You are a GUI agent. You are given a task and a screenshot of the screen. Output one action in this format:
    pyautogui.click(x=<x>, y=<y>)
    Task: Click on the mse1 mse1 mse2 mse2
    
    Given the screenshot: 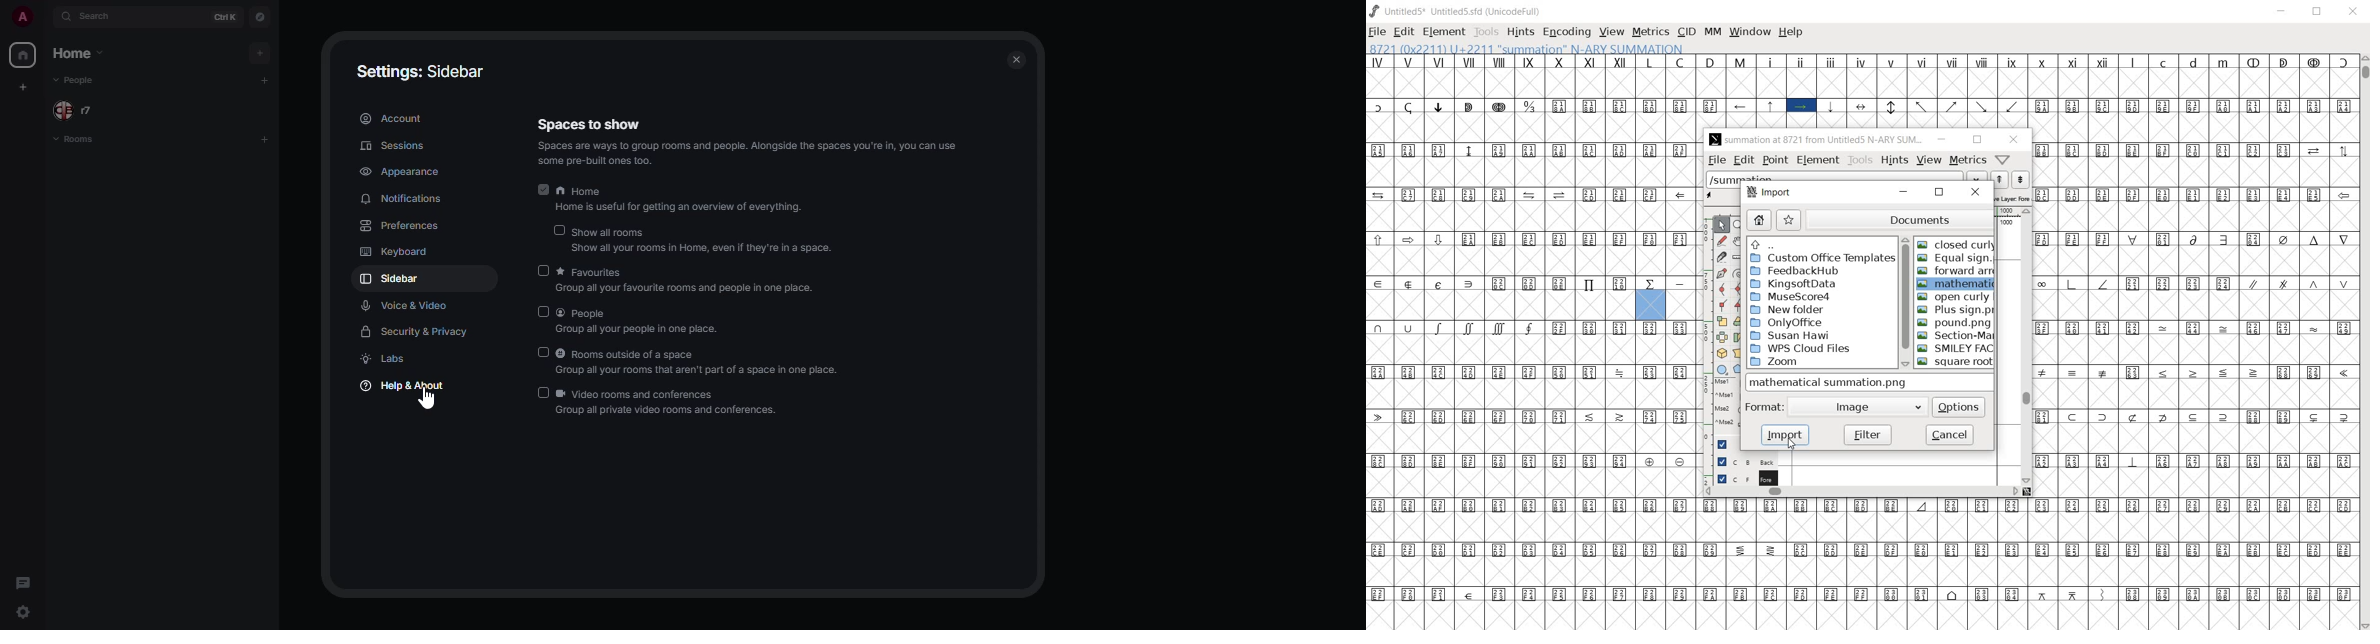 What is the action you would take?
    pyautogui.click(x=1720, y=403)
    